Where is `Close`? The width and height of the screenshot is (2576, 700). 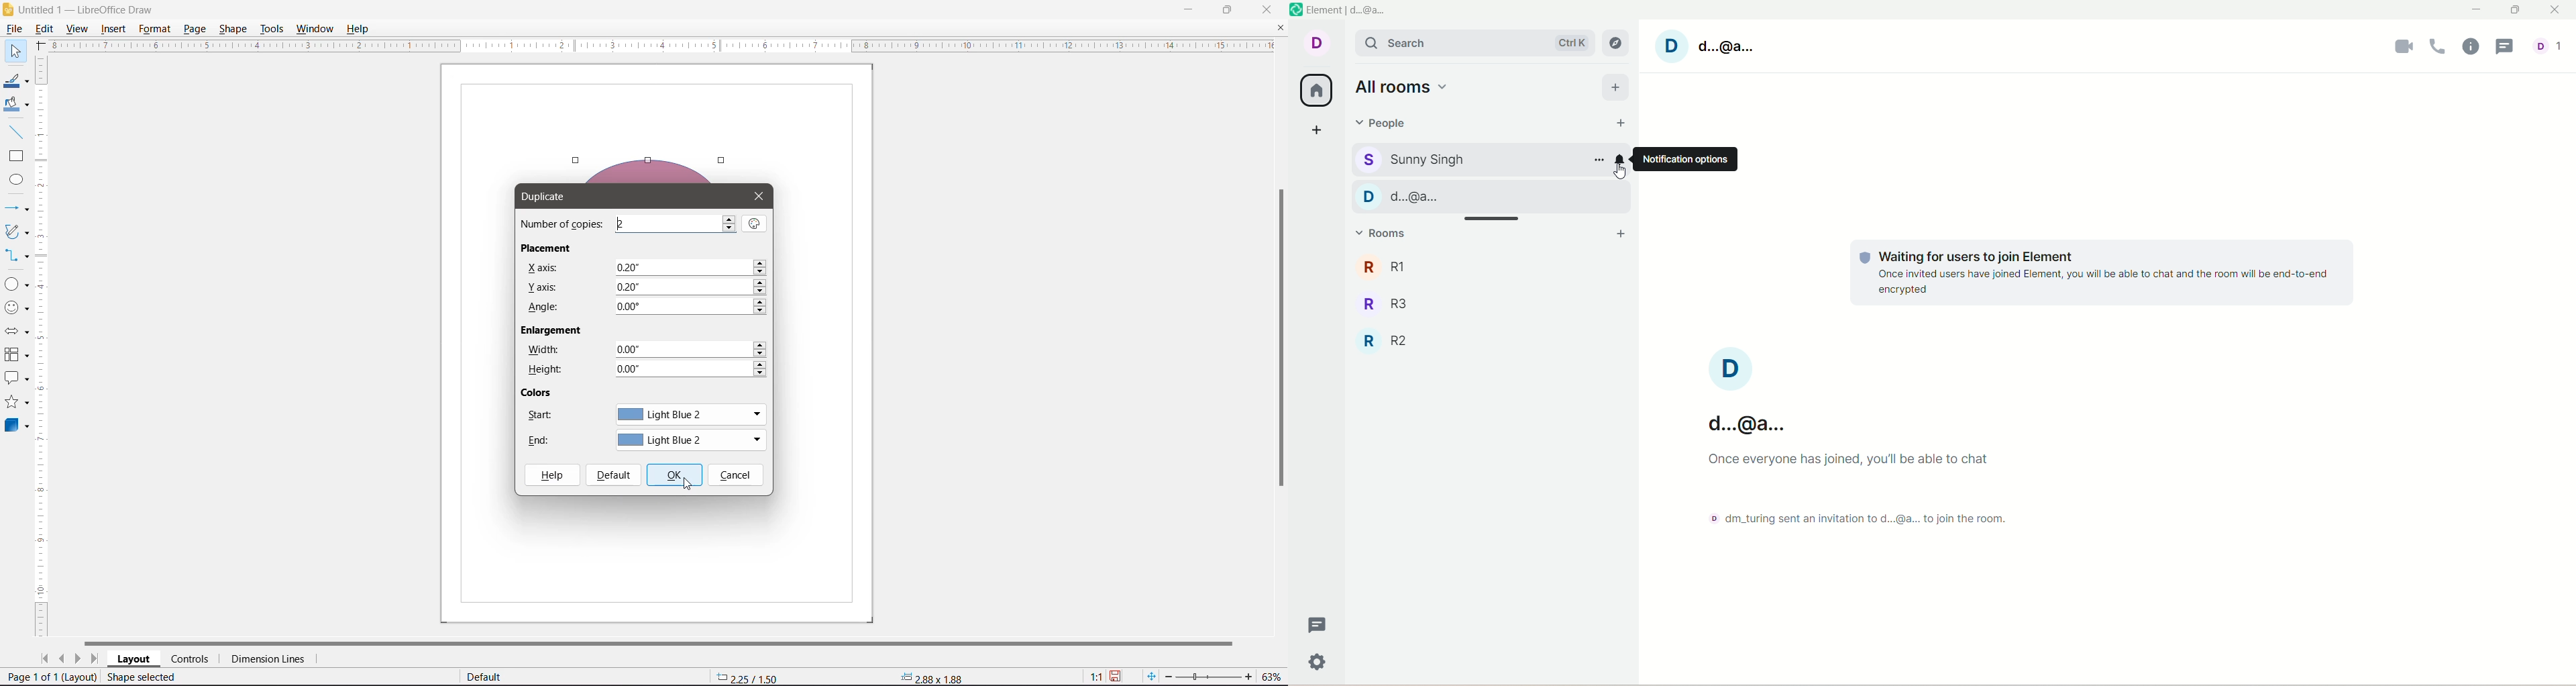 Close is located at coordinates (759, 195).